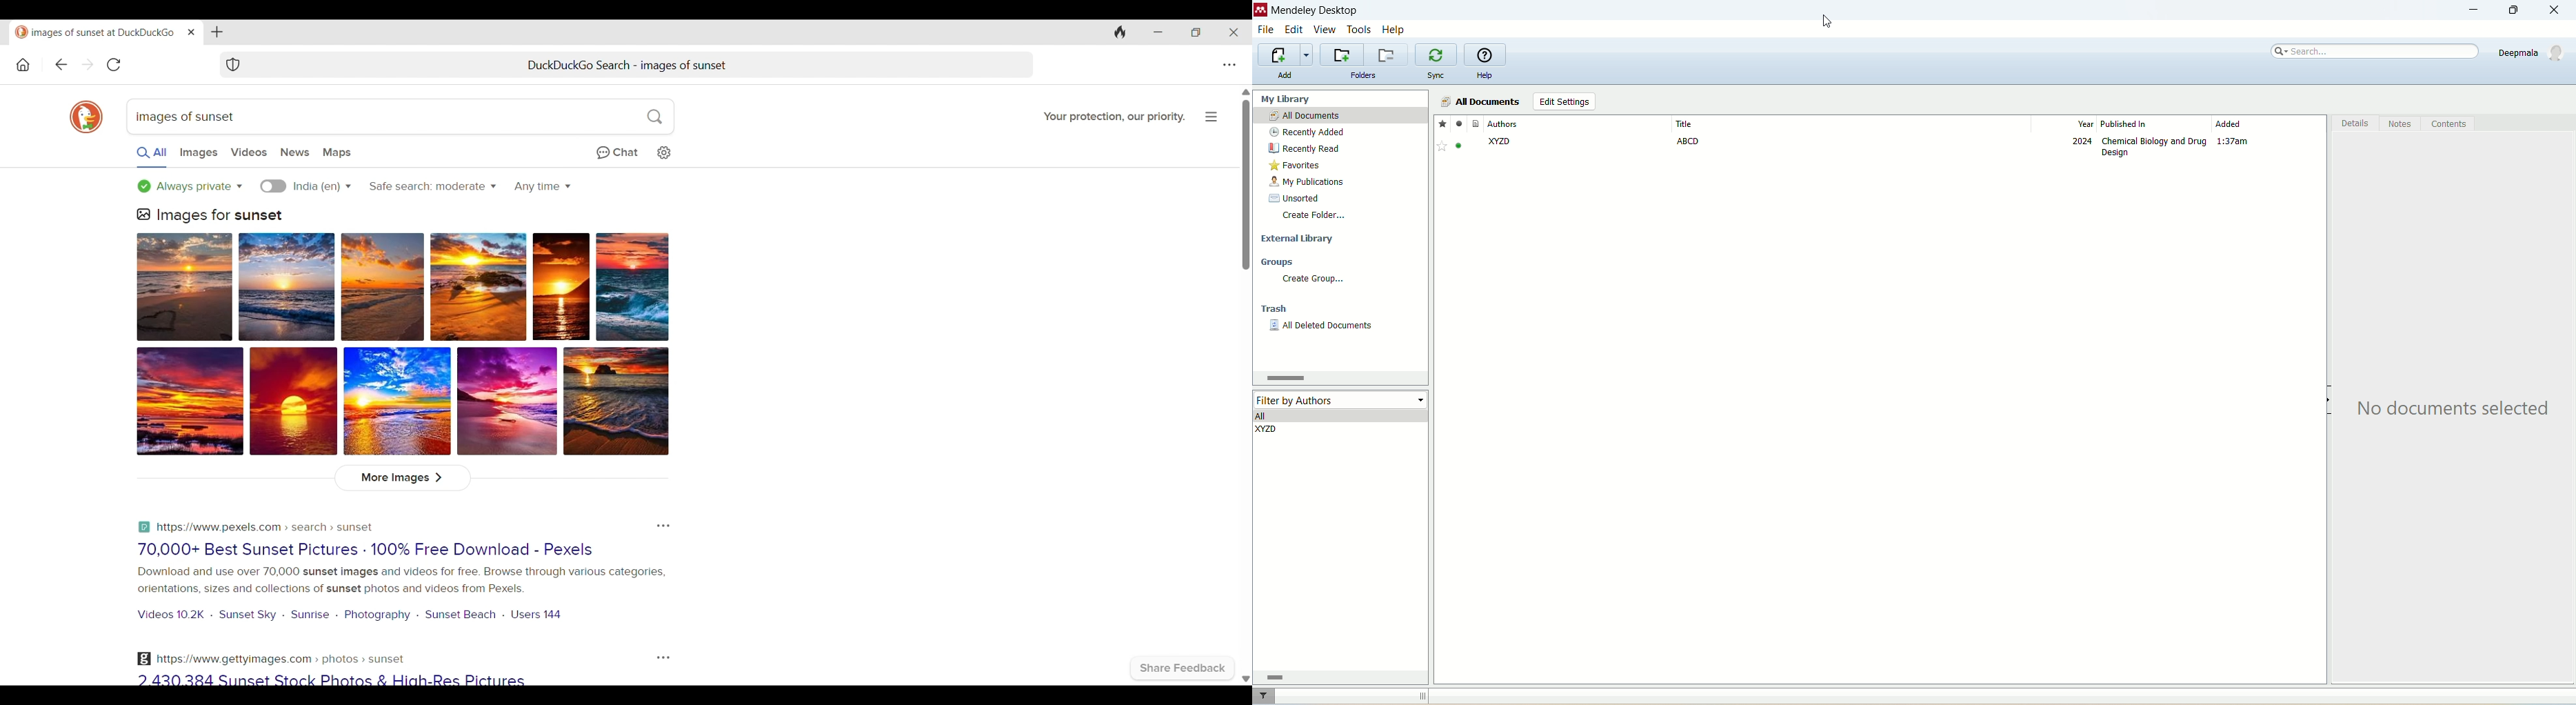 This screenshot has width=2576, height=728. What do you see at coordinates (1342, 399) in the screenshot?
I see `filter by author` at bounding box center [1342, 399].